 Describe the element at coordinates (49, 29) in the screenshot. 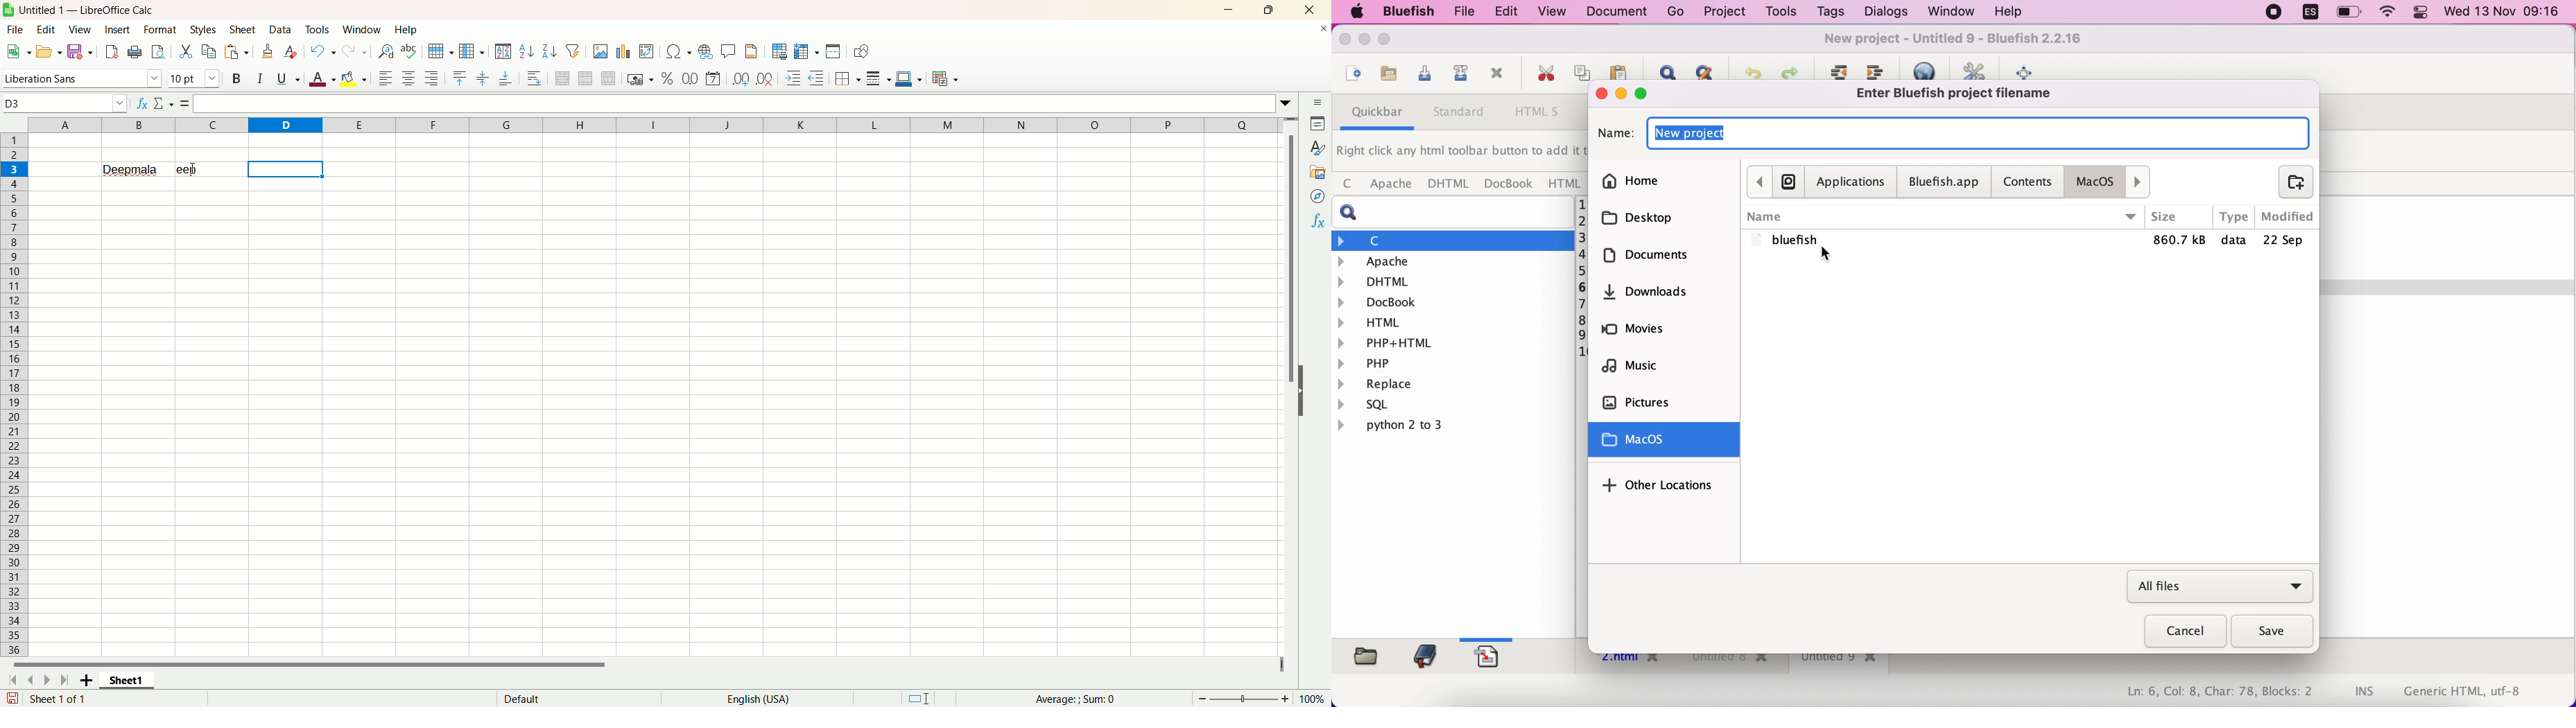

I see `Edit` at that location.